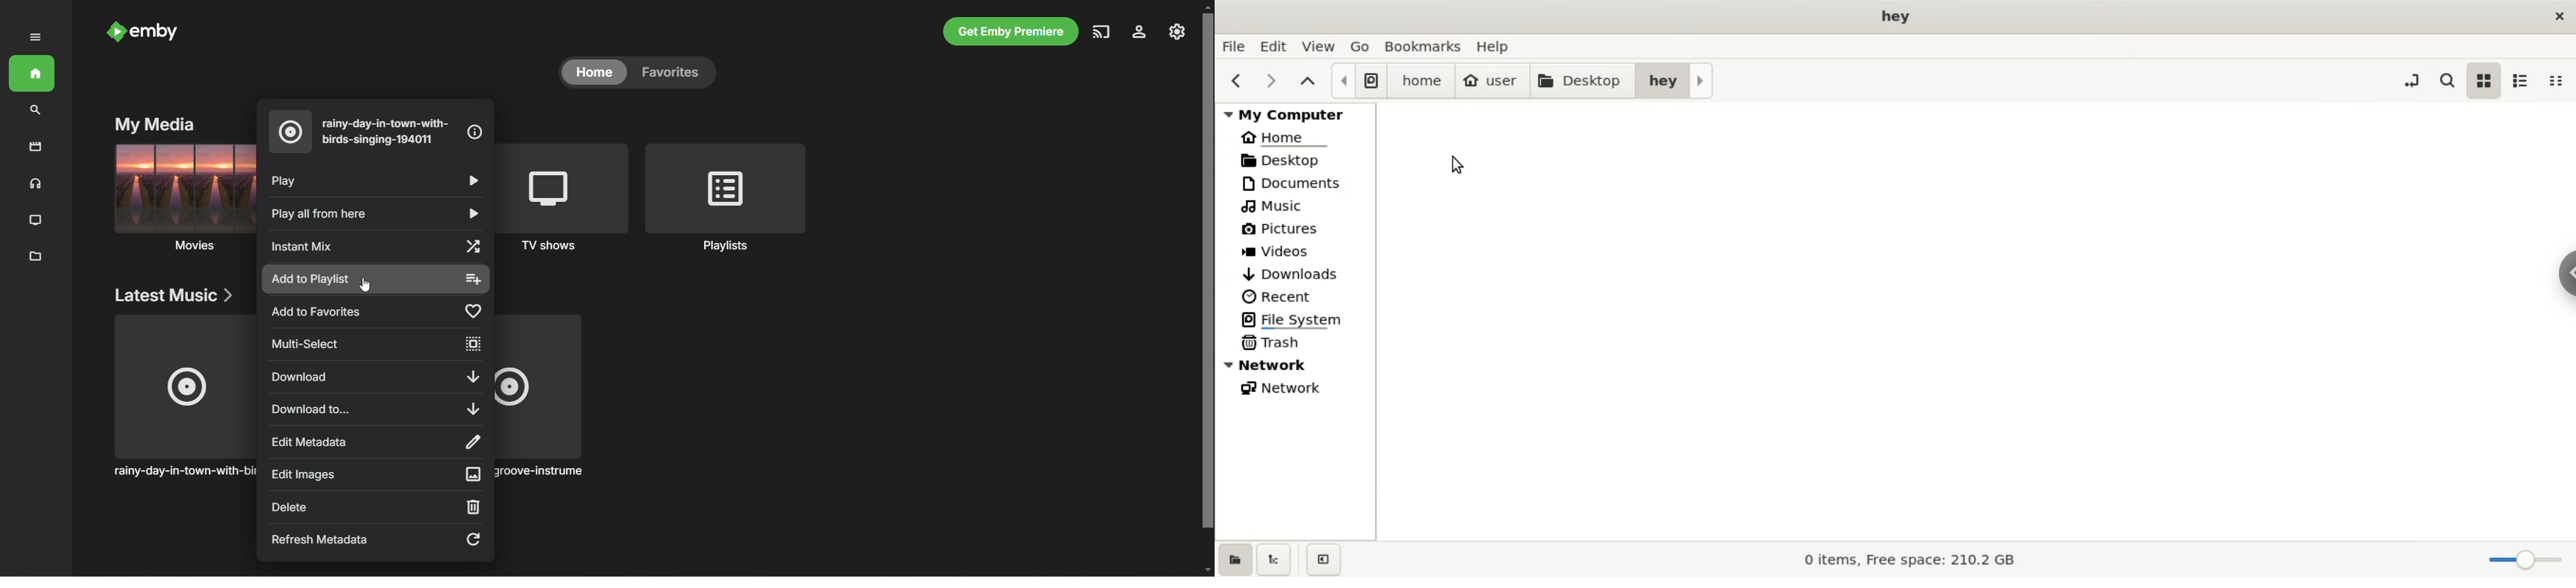 Image resolution: width=2576 pixels, height=588 pixels. What do you see at coordinates (1140, 32) in the screenshot?
I see `settings` at bounding box center [1140, 32].